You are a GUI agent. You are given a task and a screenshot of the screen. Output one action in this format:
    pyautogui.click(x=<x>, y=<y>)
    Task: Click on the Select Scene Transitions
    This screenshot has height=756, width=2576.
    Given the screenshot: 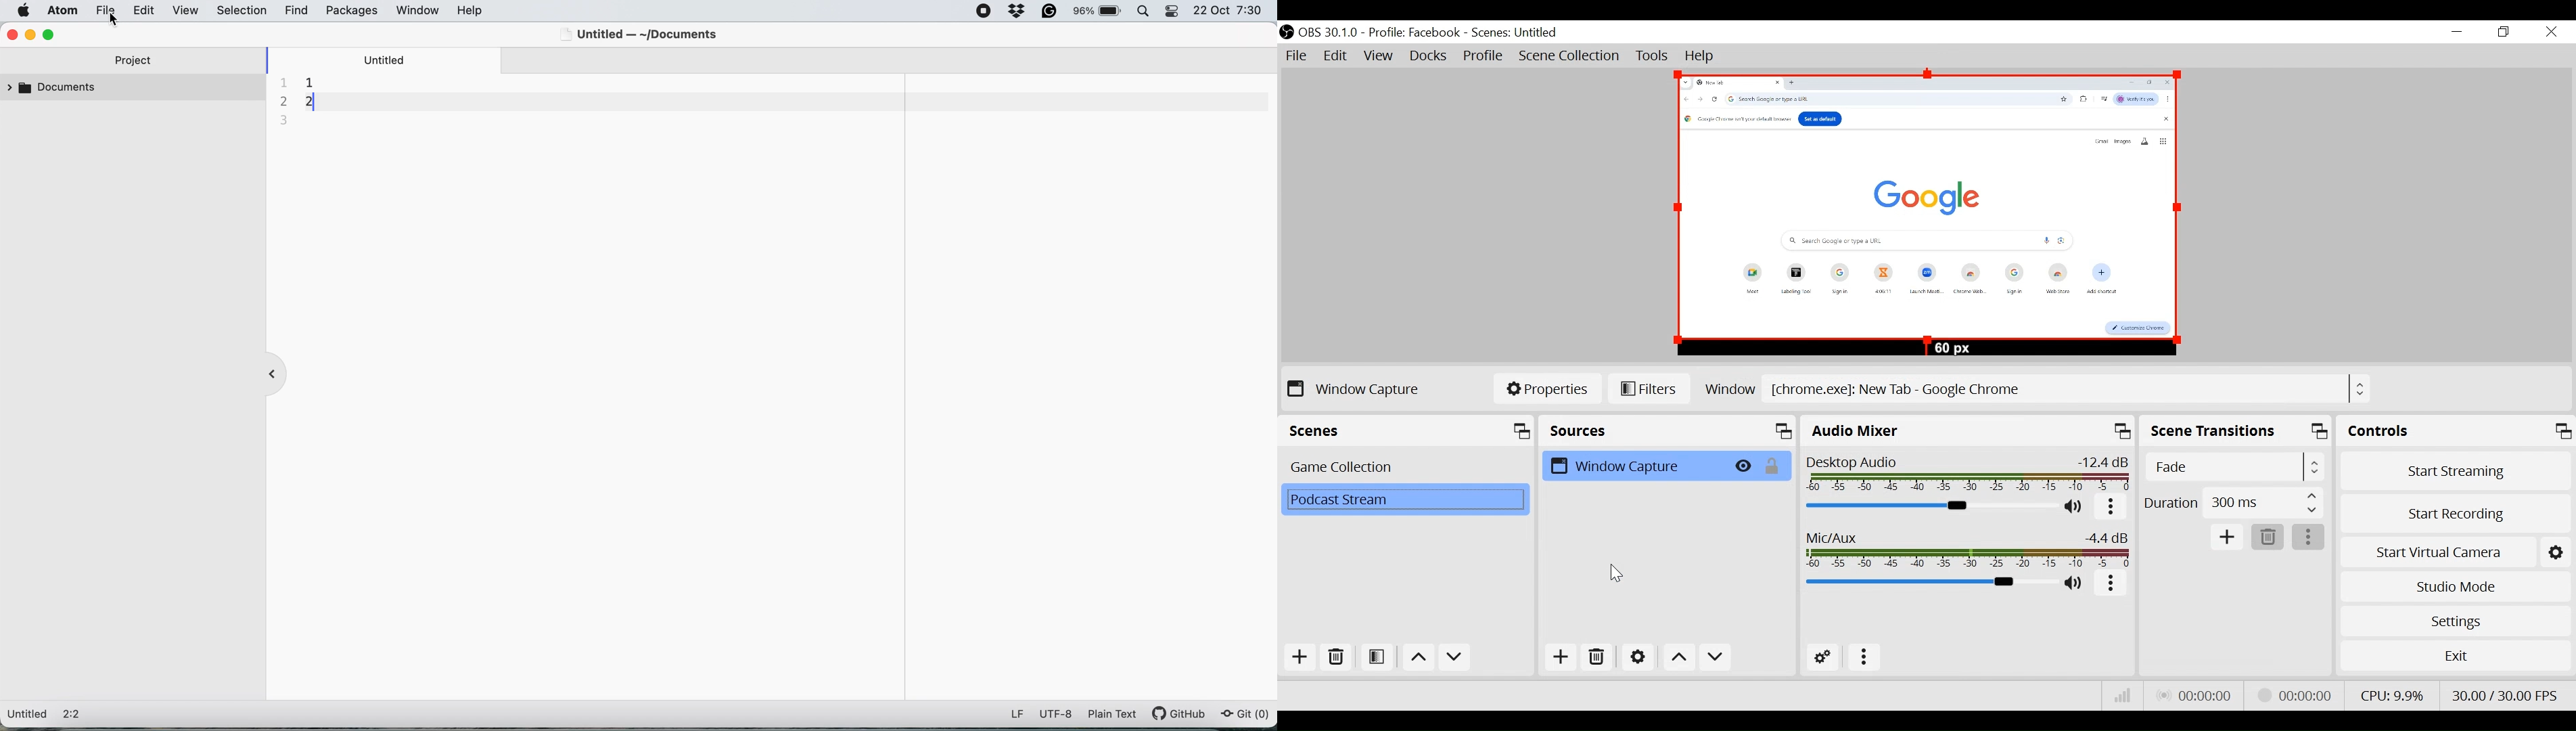 What is the action you would take?
    pyautogui.click(x=2236, y=466)
    